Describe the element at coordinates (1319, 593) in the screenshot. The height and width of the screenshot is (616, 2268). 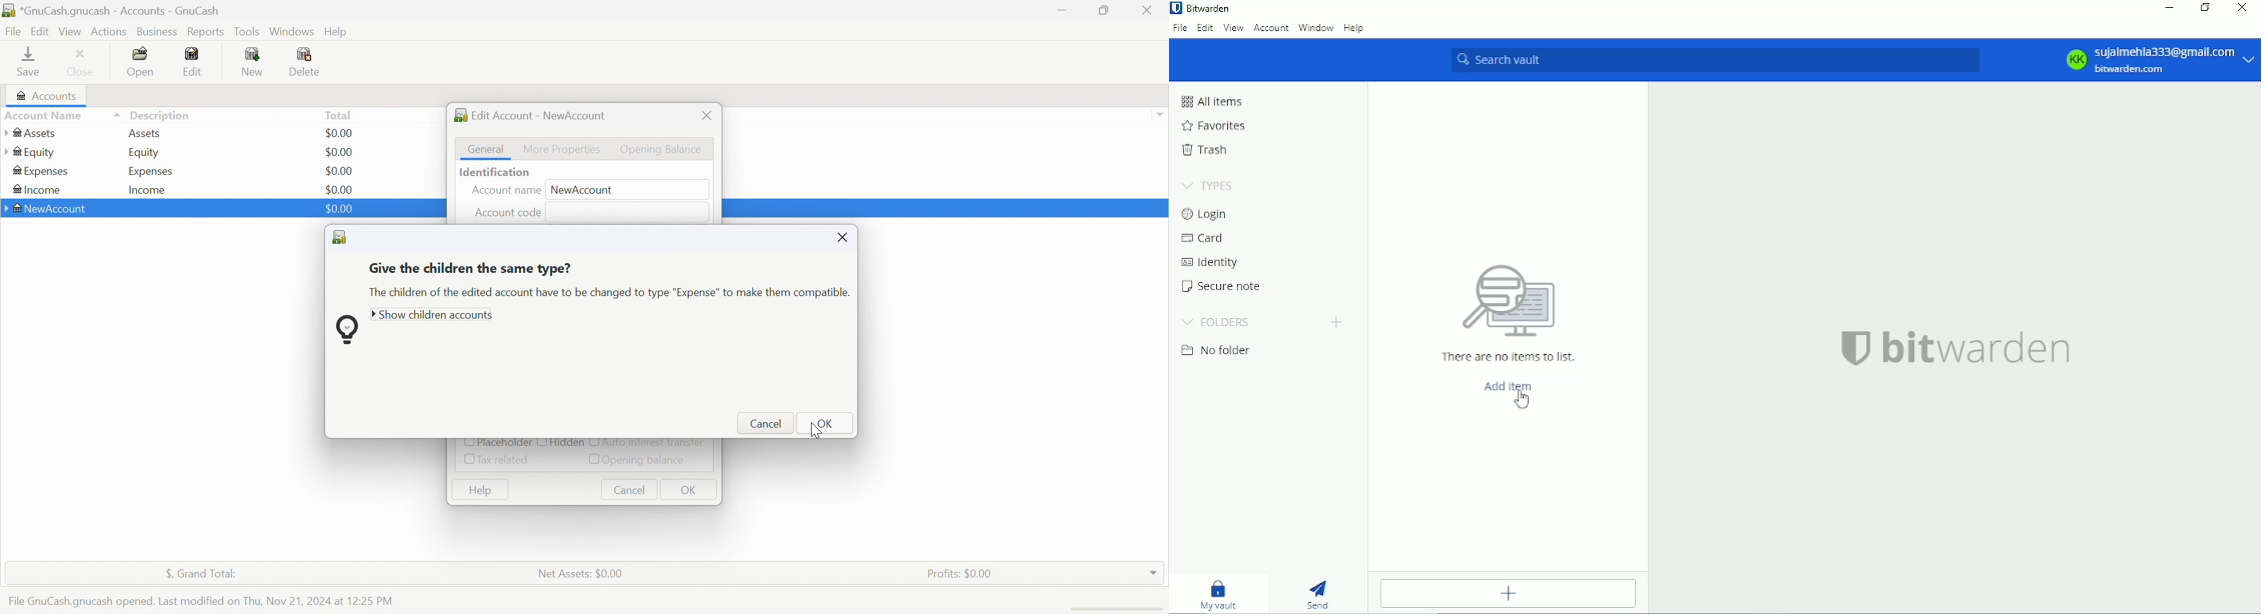
I see `Send` at that location.